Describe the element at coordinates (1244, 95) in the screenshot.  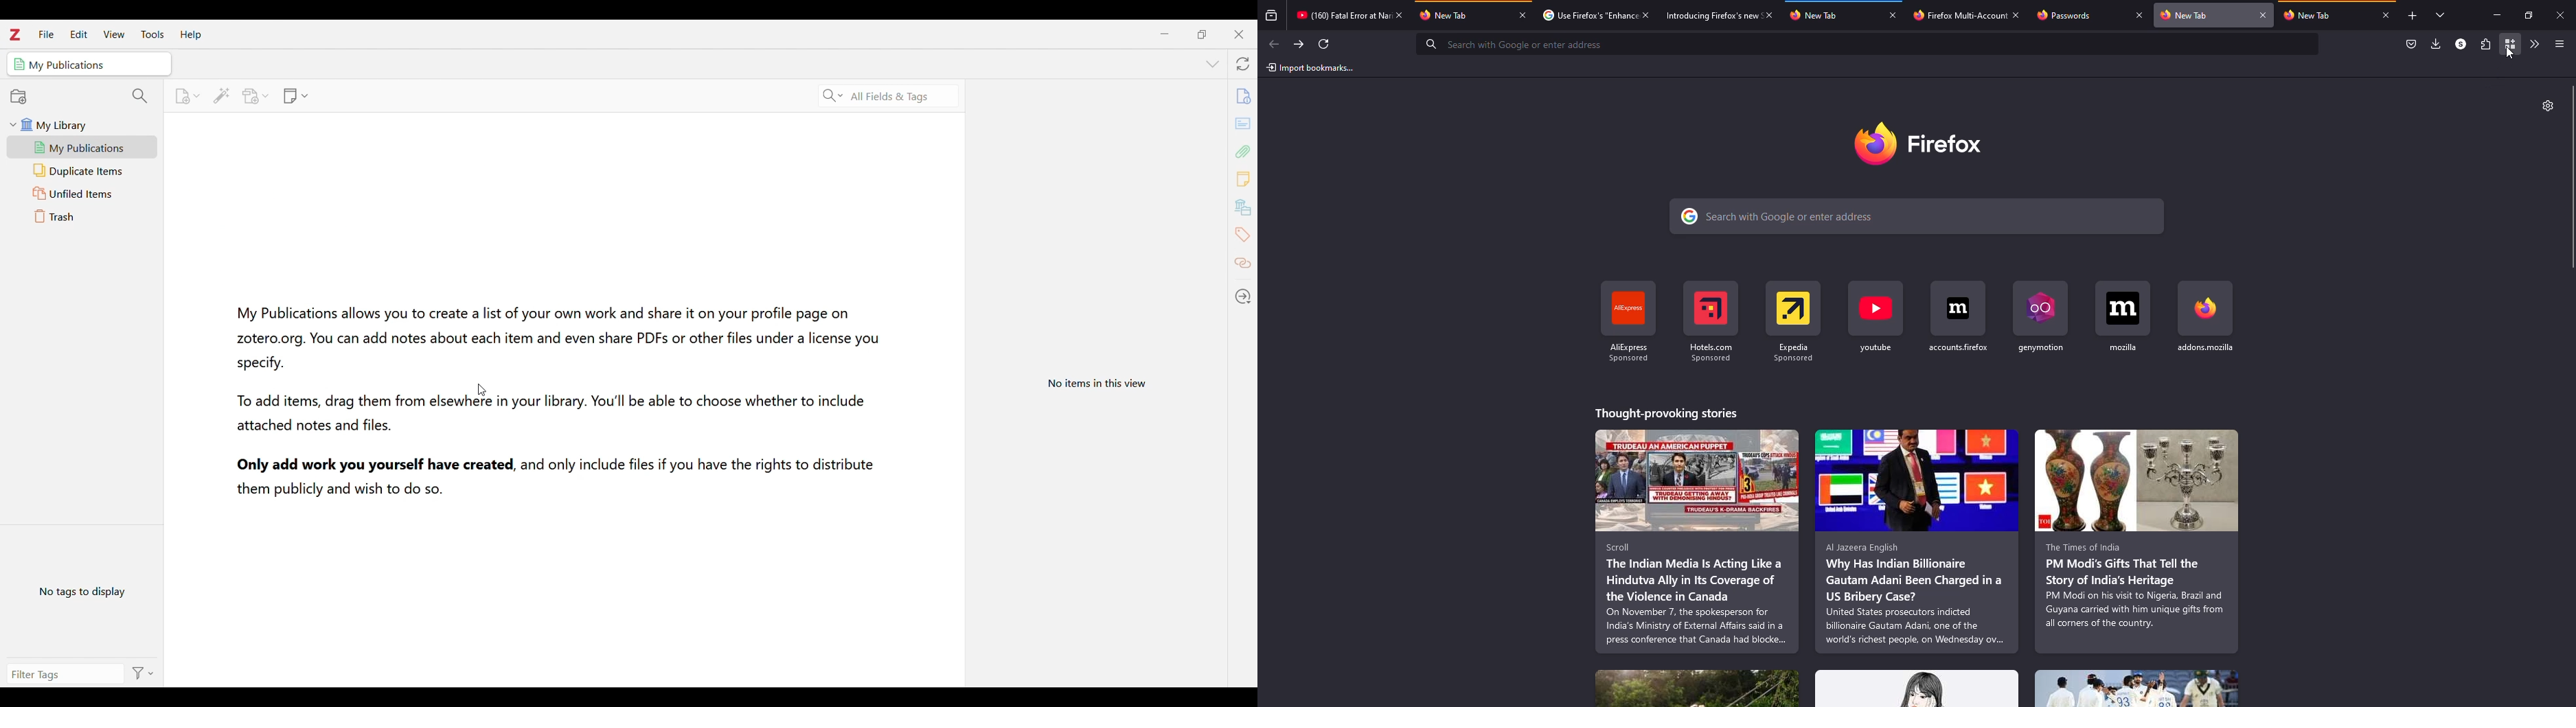
I see `Info` at that location.